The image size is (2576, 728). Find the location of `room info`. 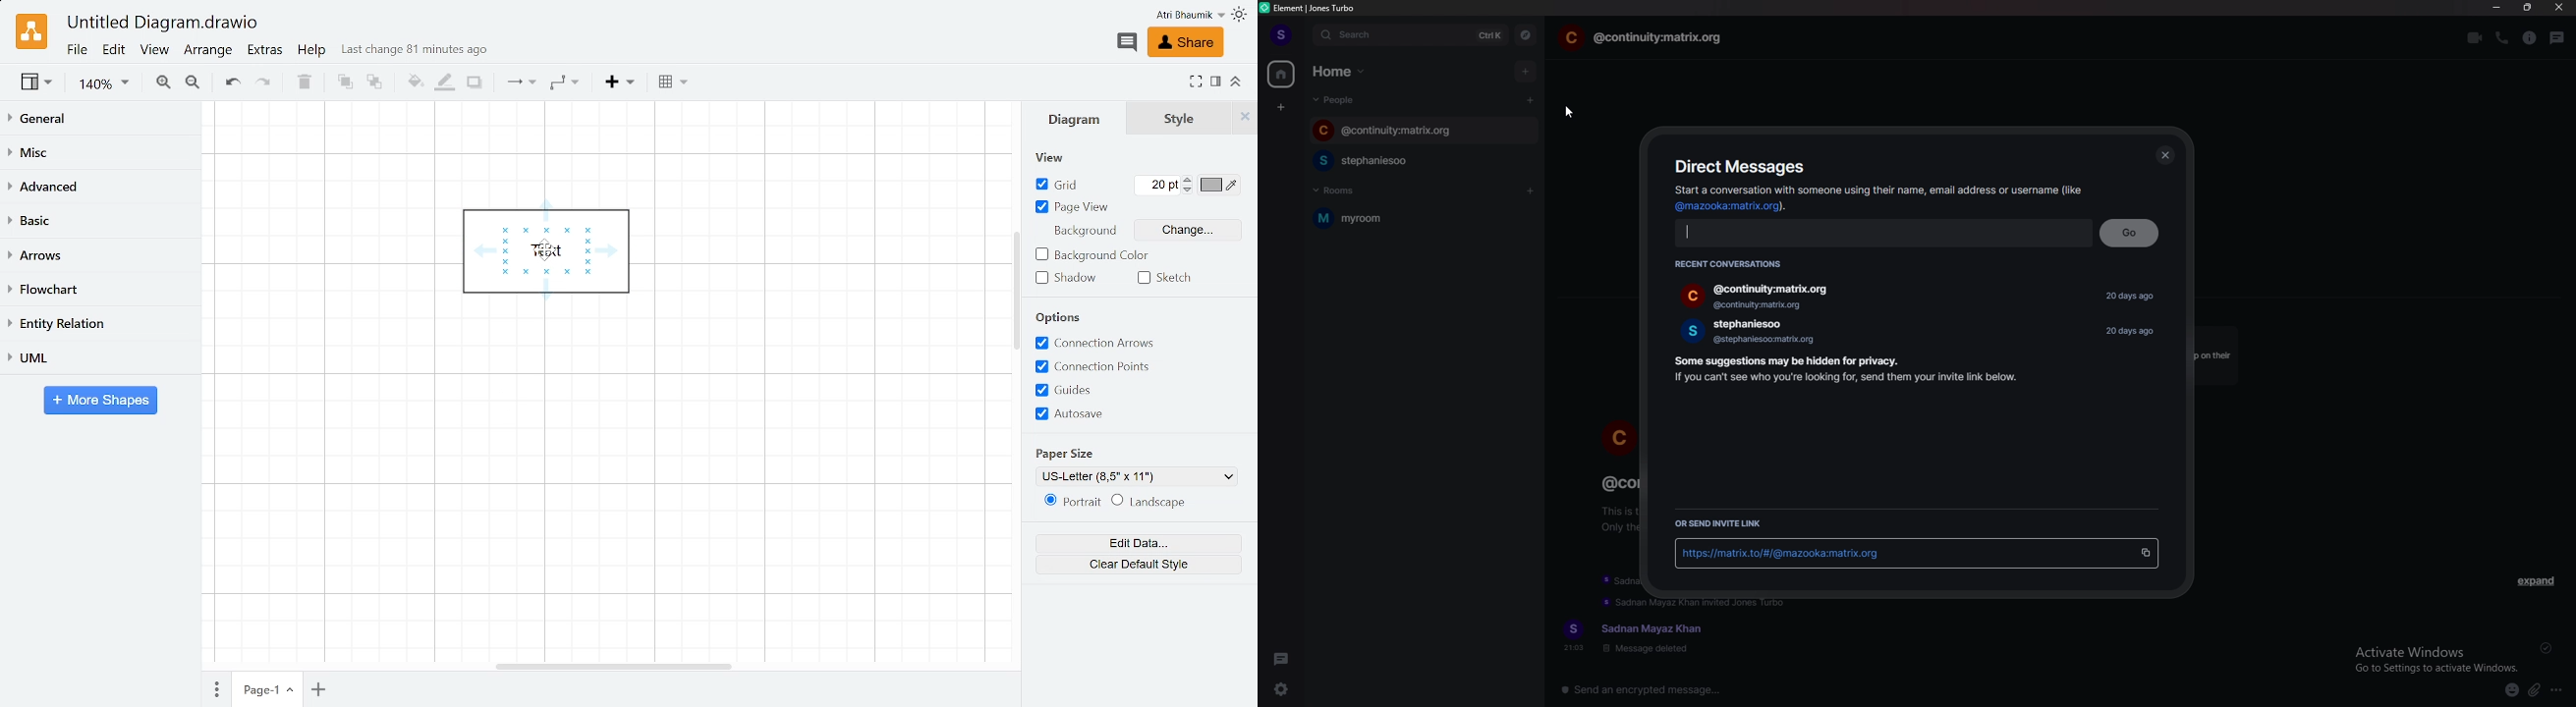

room info is located at coordinates (2529, 38).